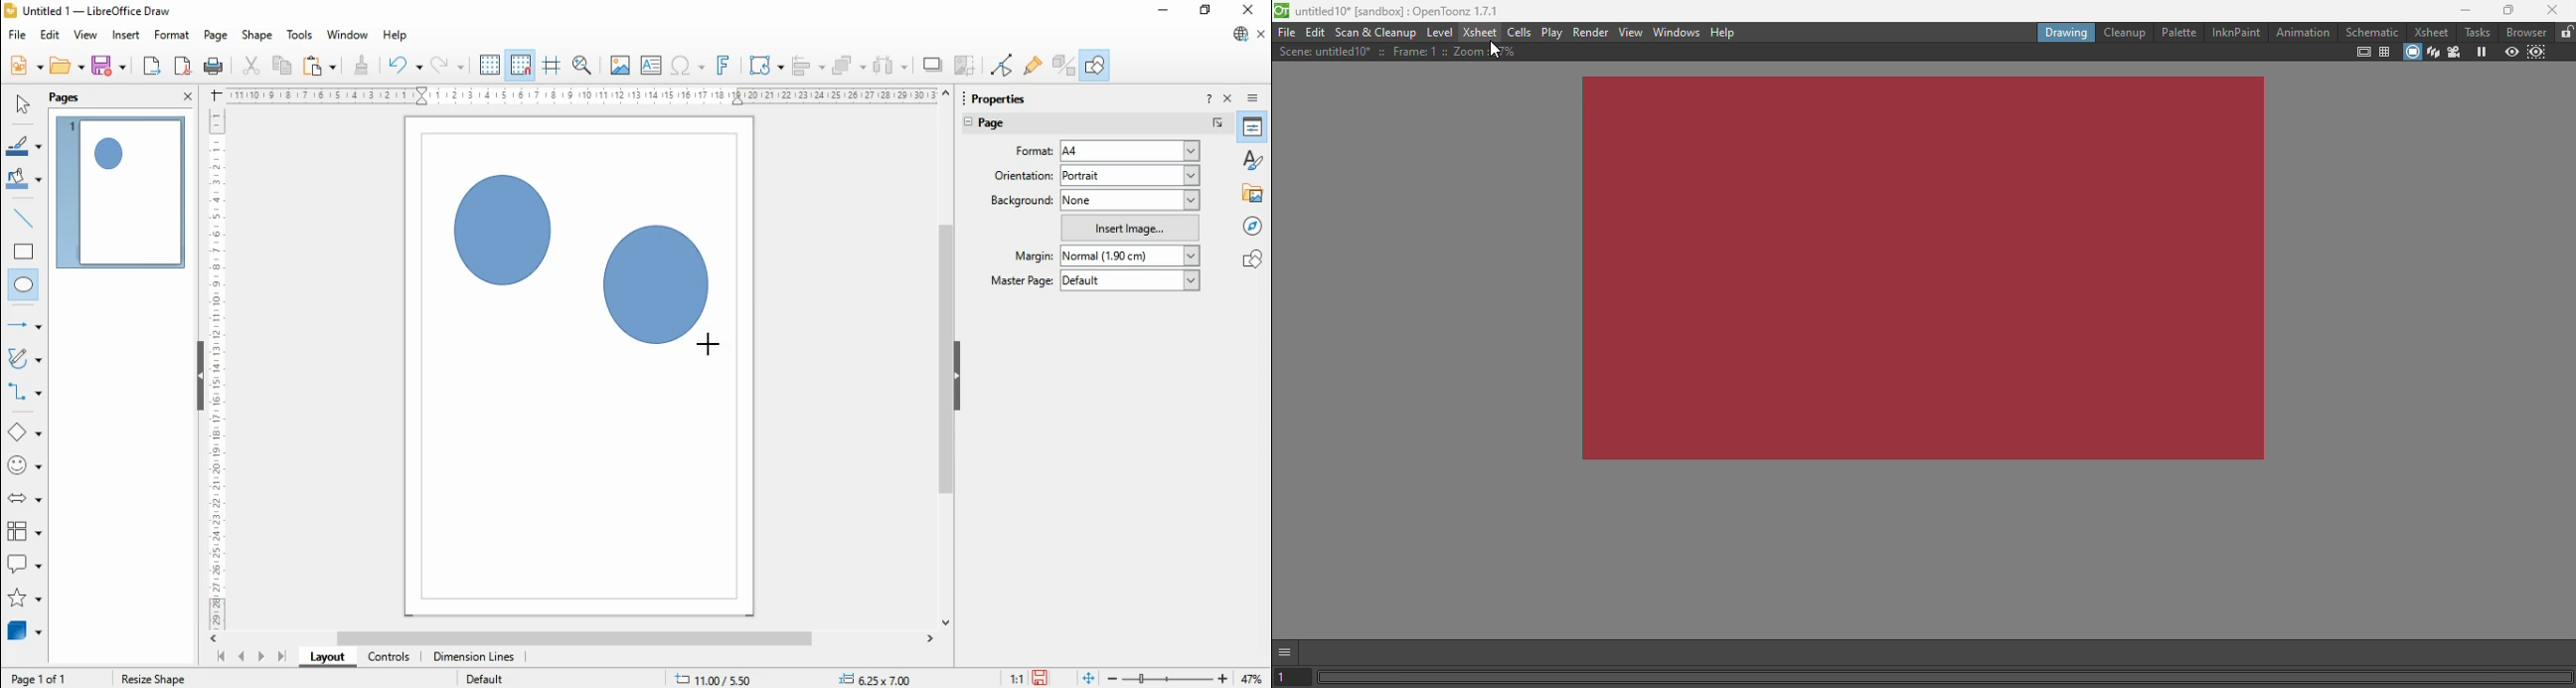  Describe the element at coordinates (188, 95) in the screenshot. I see `close panel` at that location.